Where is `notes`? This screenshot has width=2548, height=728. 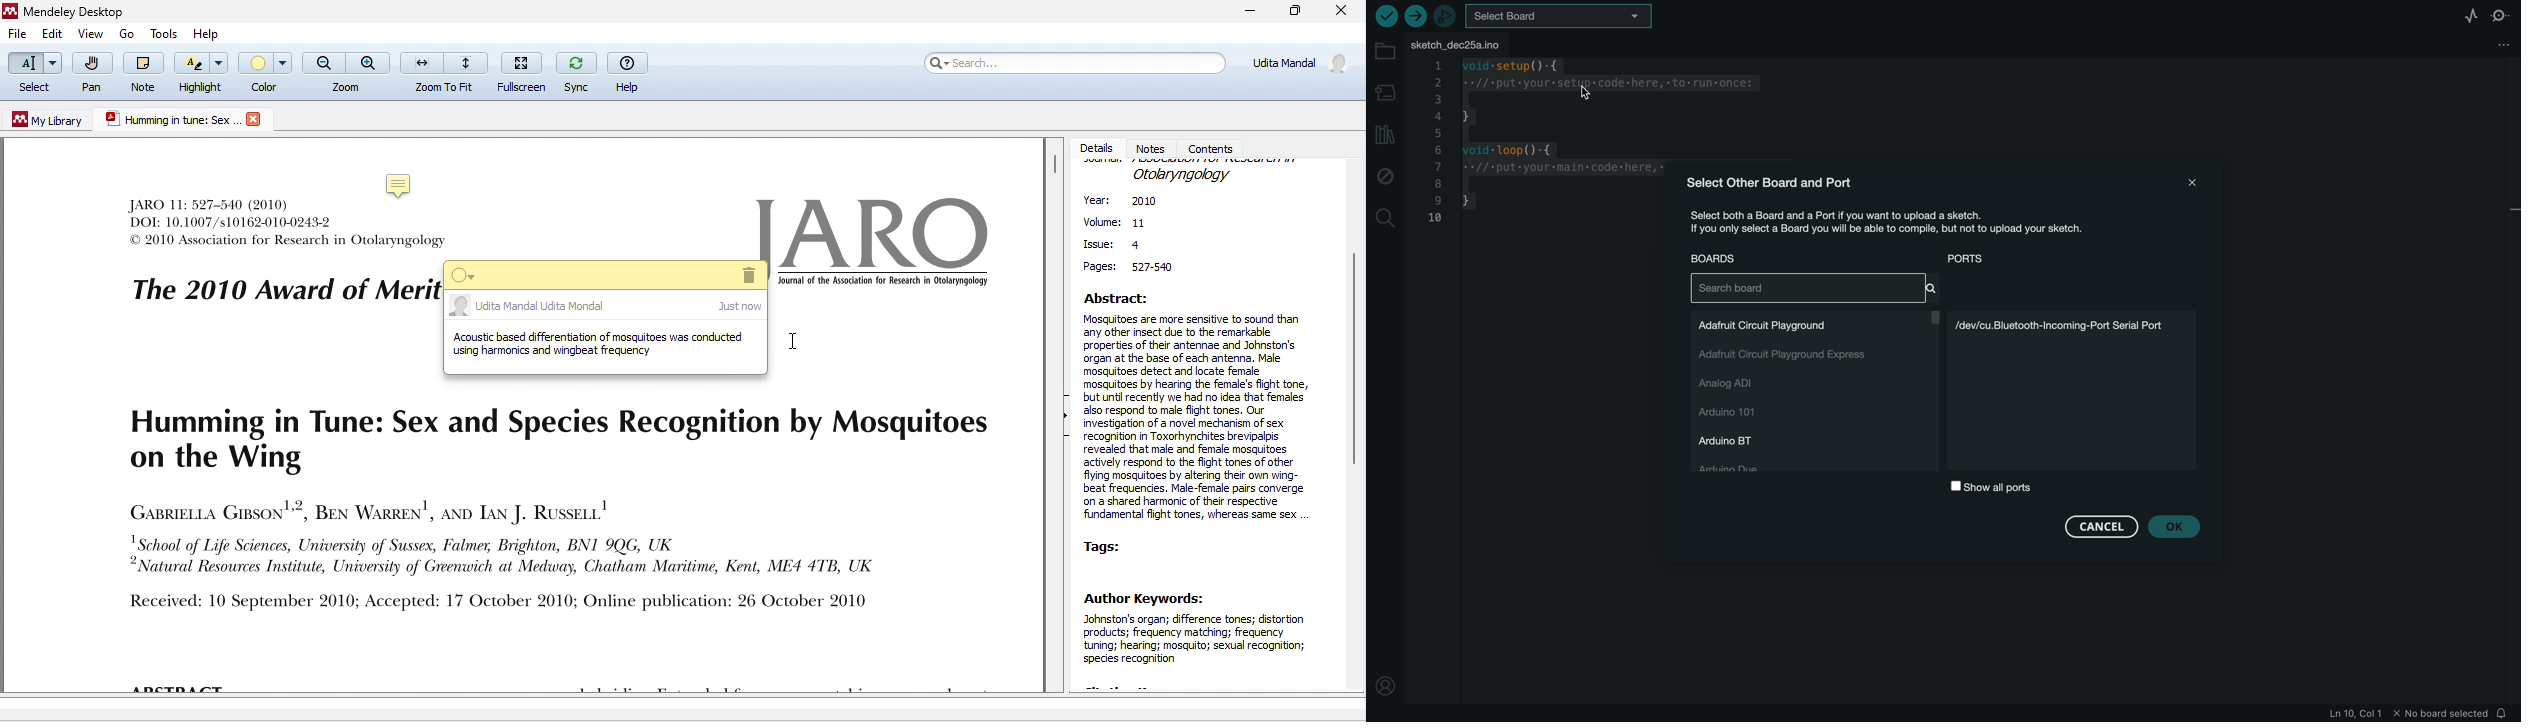 notes is located at coordinates (1154, 147).